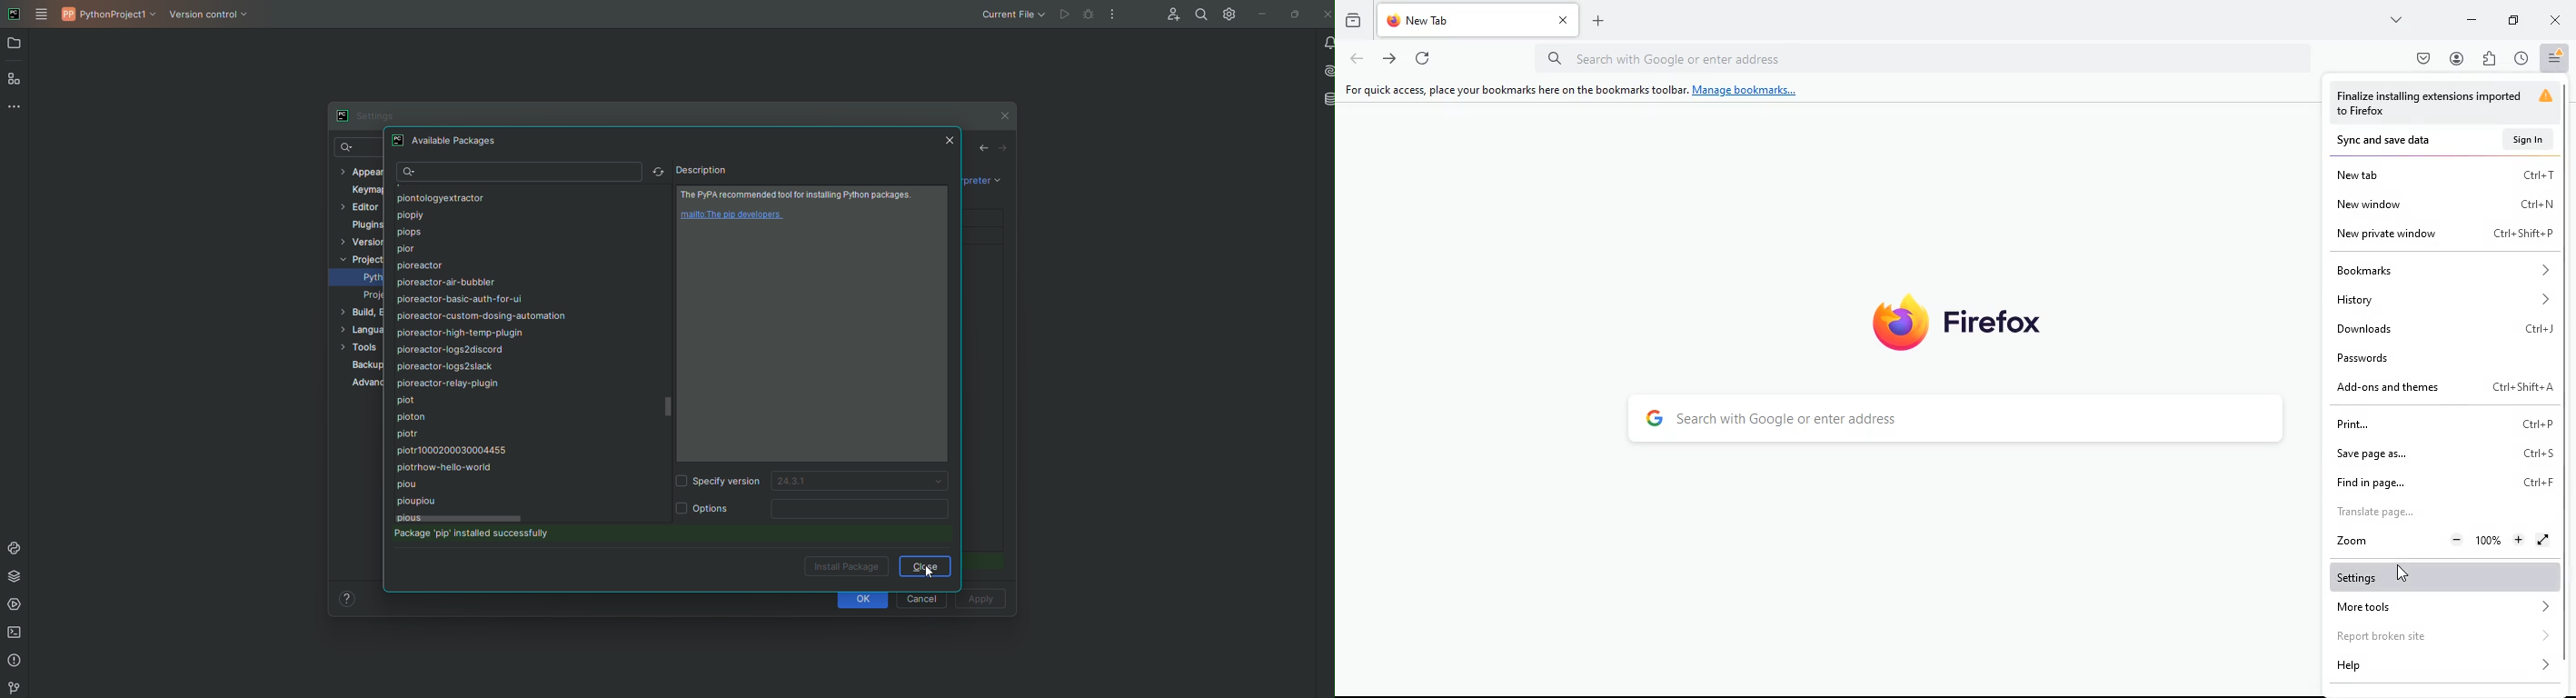 Image resolution: width=2576 pixels, height=700 pixels. Describe the element at coordinates (736, 215) in the screenshot. I see `Pip developers` at that location.